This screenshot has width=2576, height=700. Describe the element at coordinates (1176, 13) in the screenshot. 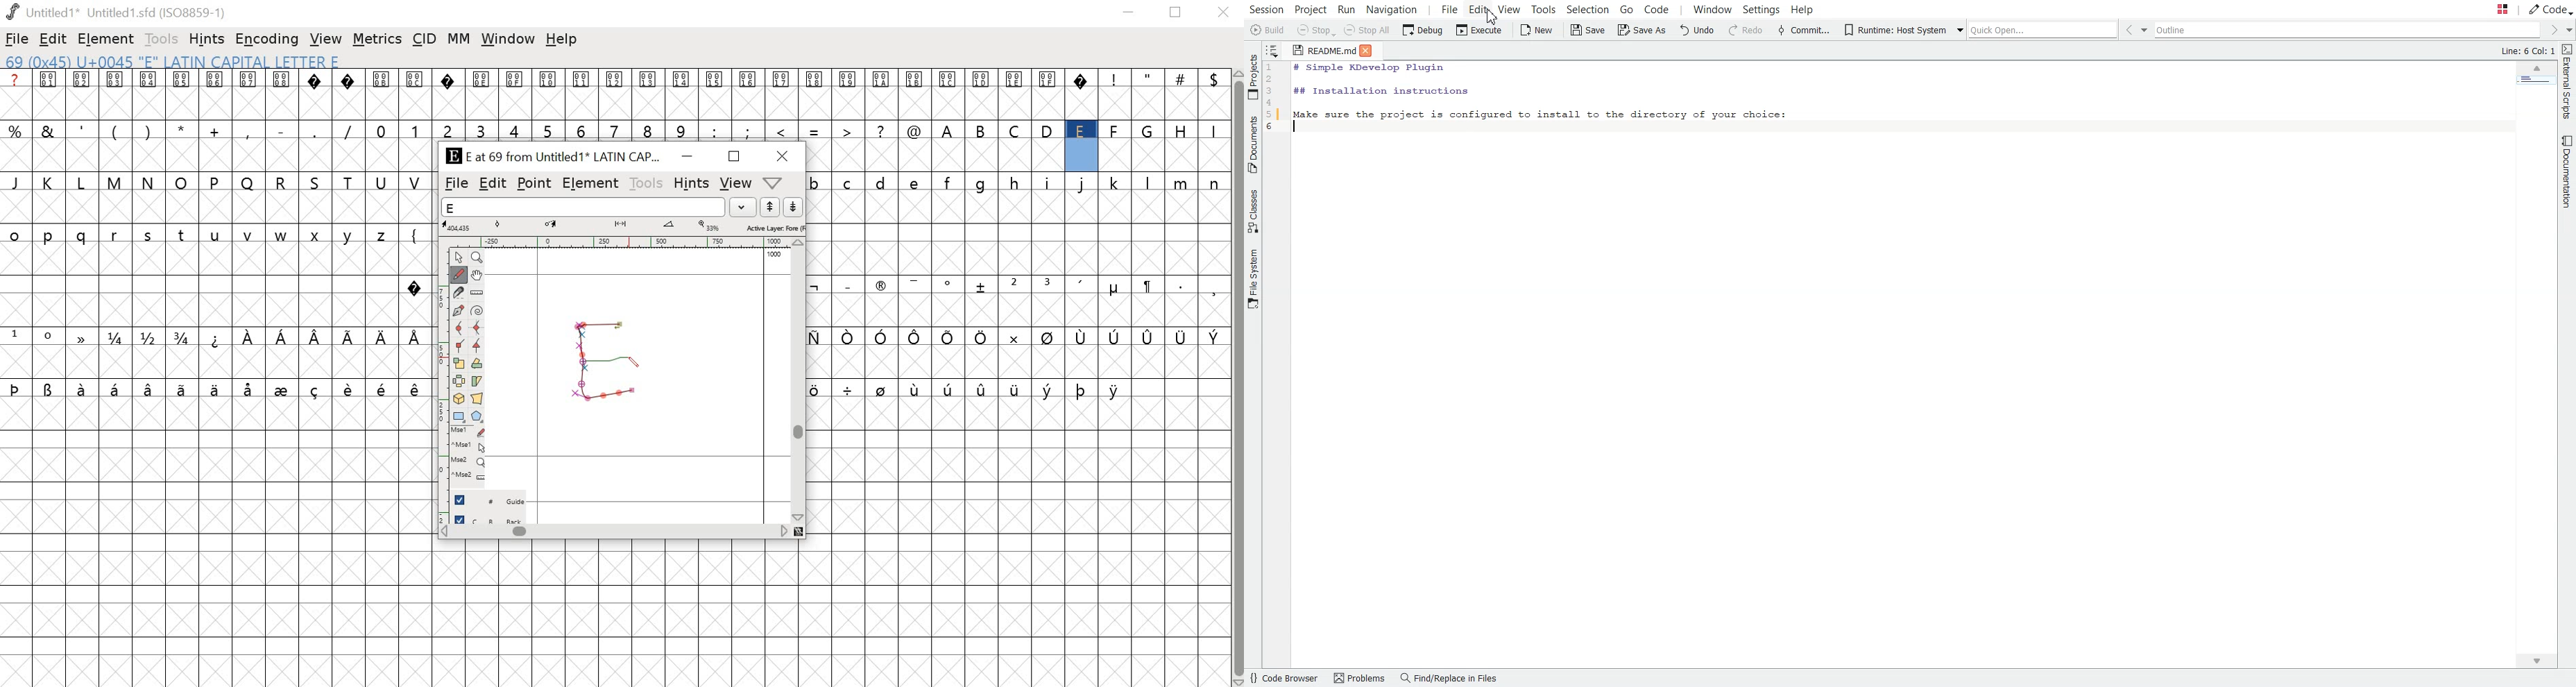

I see `restore down` at that location.